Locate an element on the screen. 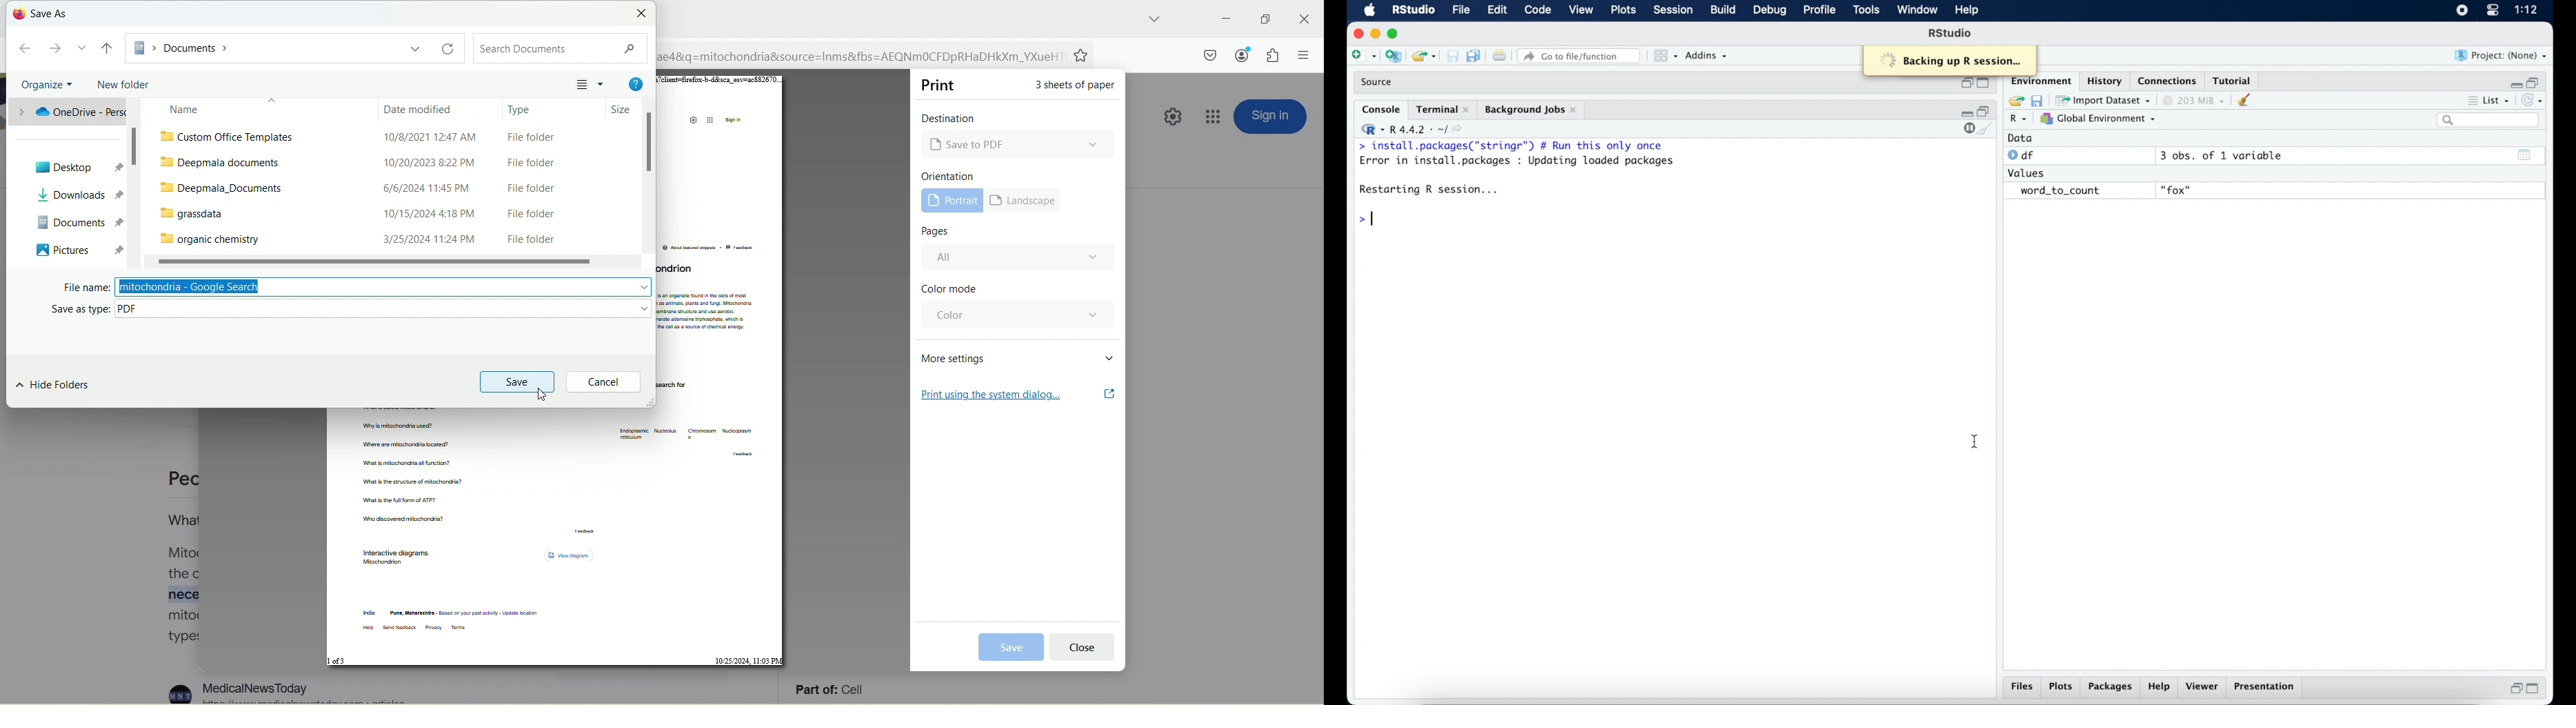 The image size is (2576, 728). files is located at coordinates (2025, 687).